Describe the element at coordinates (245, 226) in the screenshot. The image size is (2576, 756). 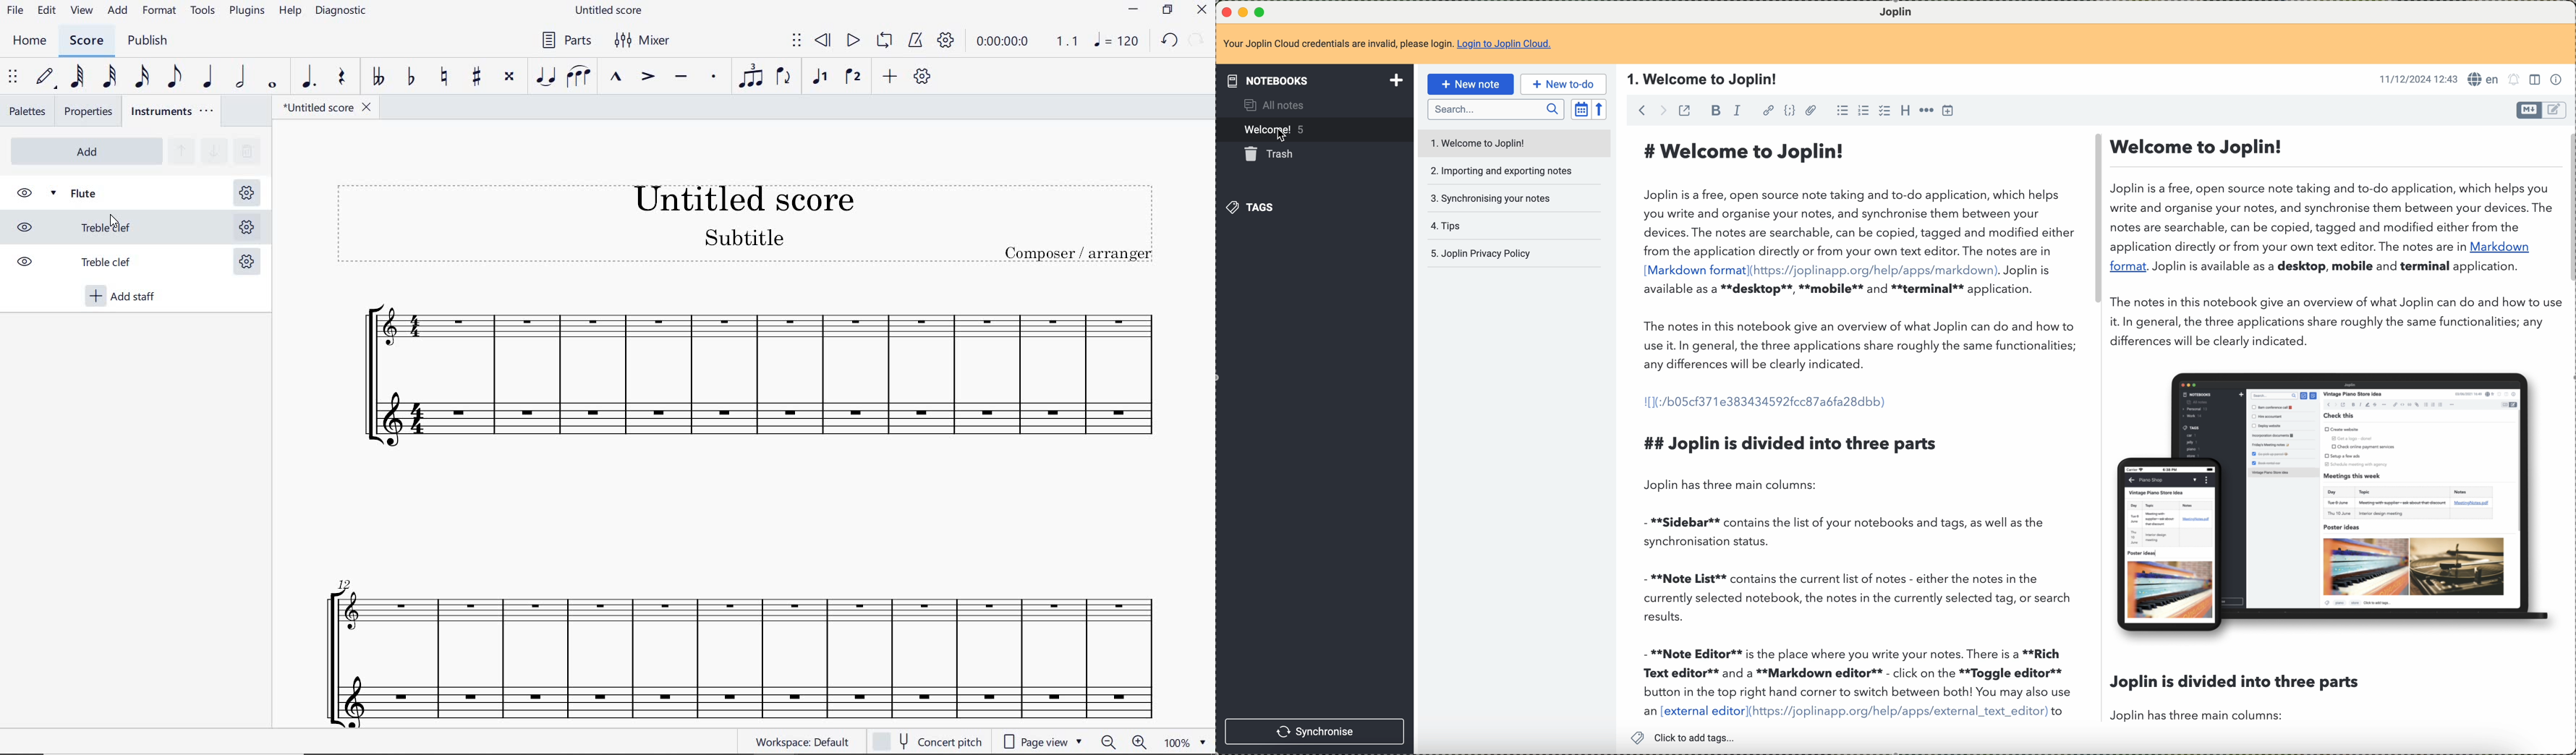
I see `STAFF SETTING` at that location.